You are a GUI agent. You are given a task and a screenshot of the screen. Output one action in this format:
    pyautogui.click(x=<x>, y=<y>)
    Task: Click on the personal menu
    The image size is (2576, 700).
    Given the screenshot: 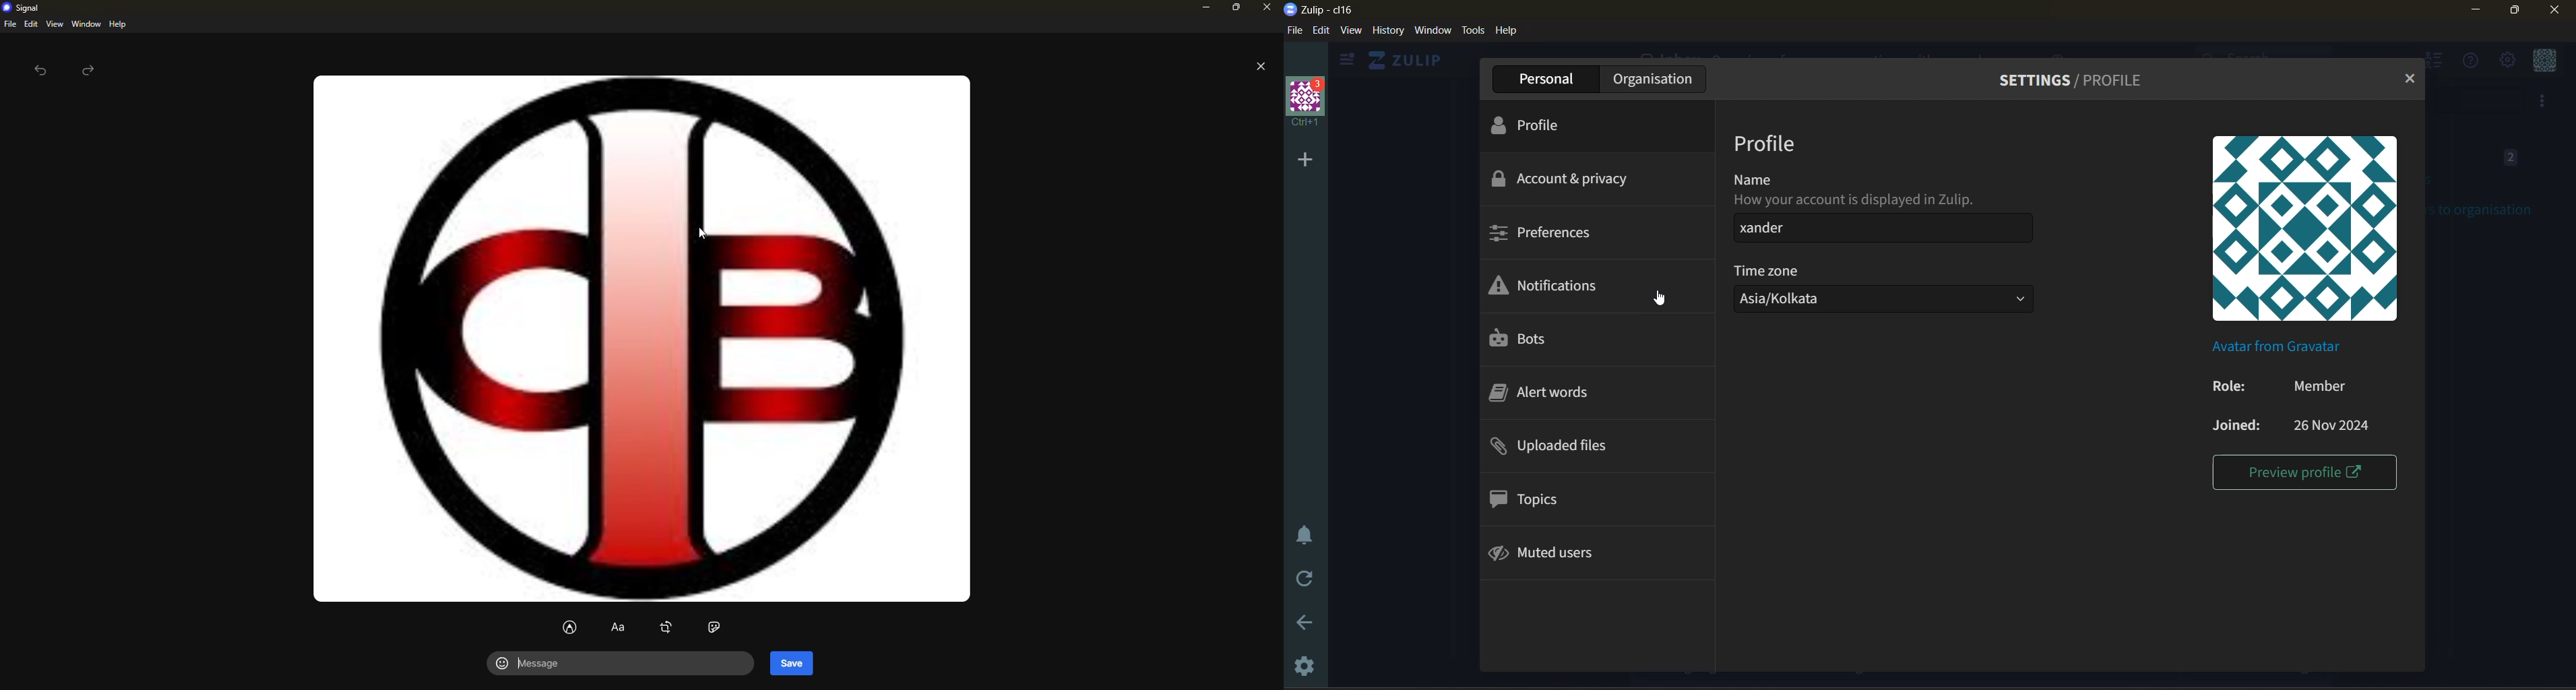 What is the action you would take?
    pyautogui.click(x=2546, y=61)
    